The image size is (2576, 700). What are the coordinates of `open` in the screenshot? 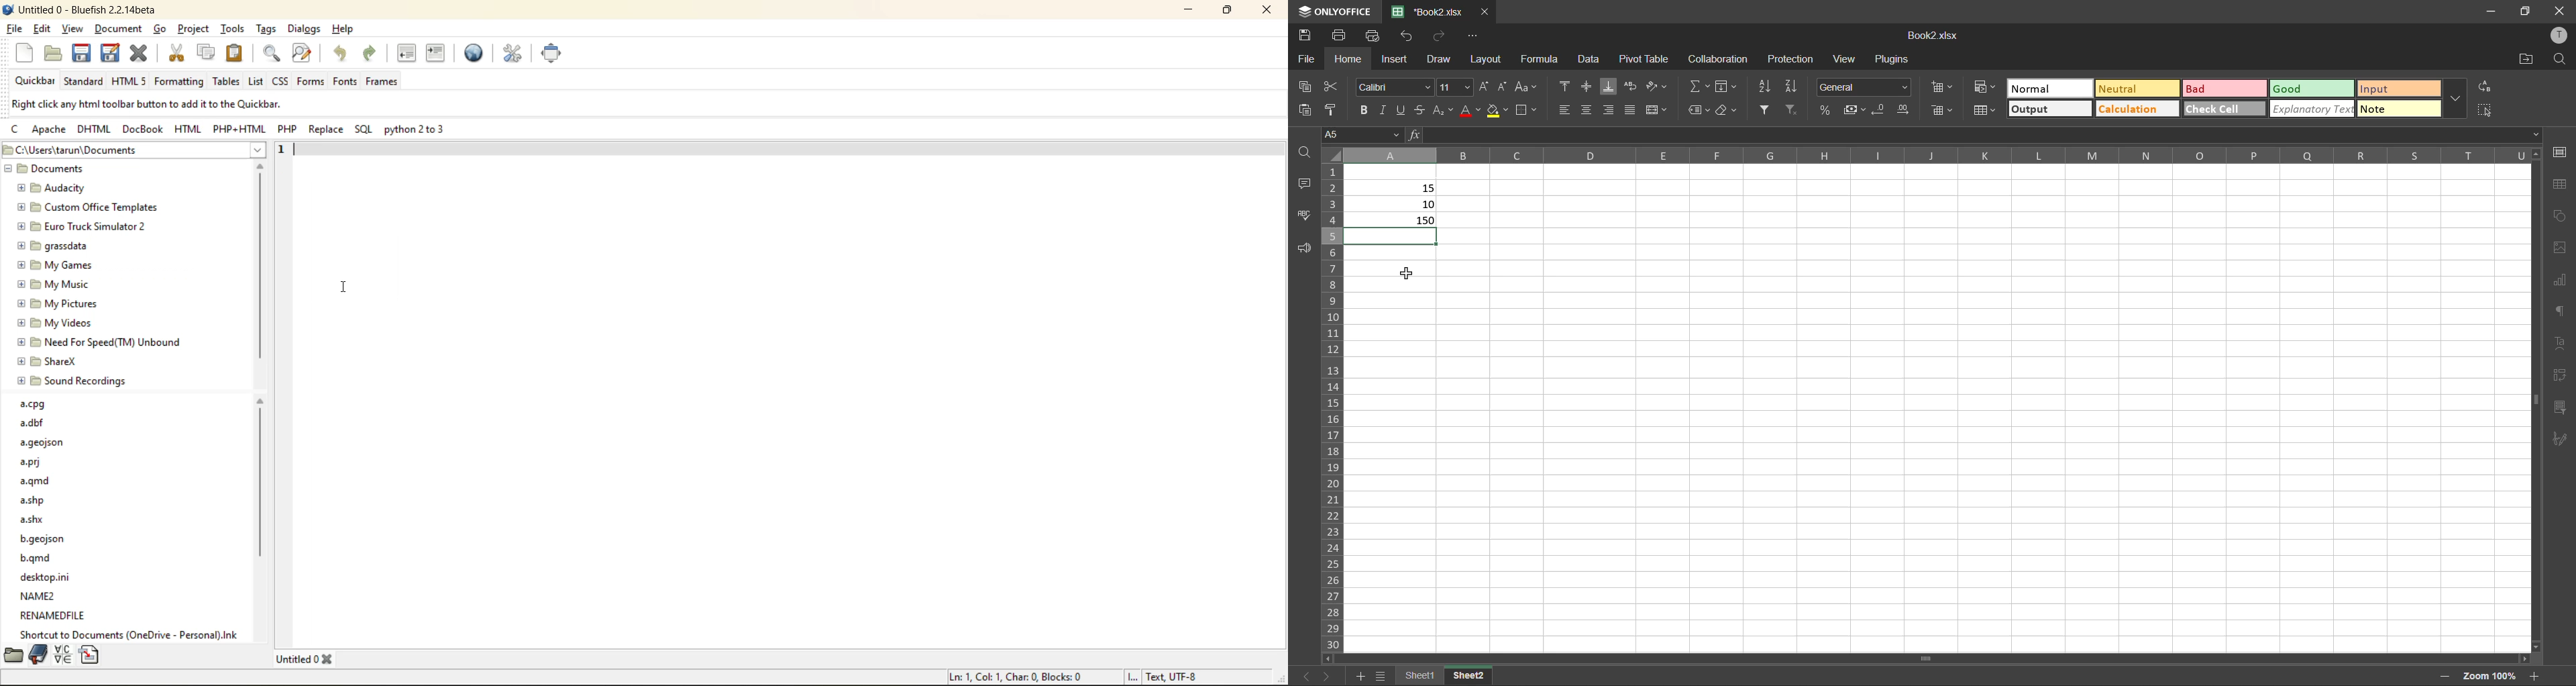 It's located at (53, 52).